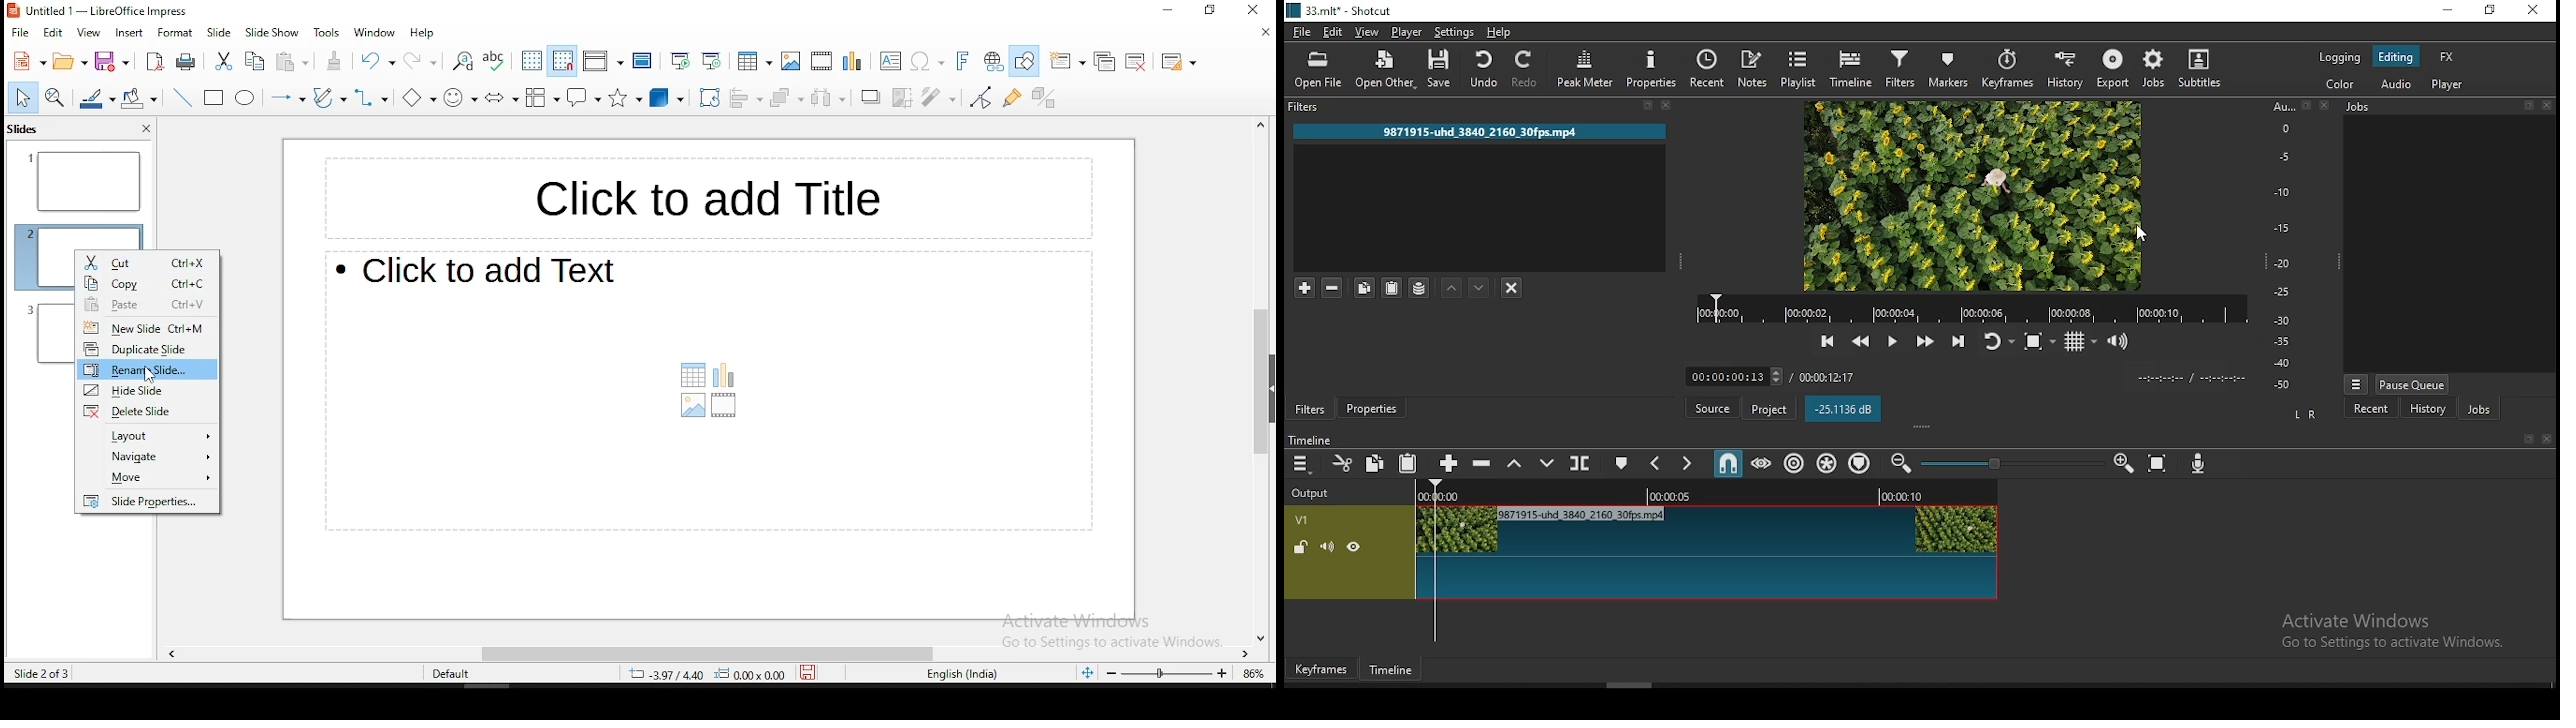  What do you see at coordinates (2112, 71) in the screenshot?
I see `export` at bounding box center [2112, 71].